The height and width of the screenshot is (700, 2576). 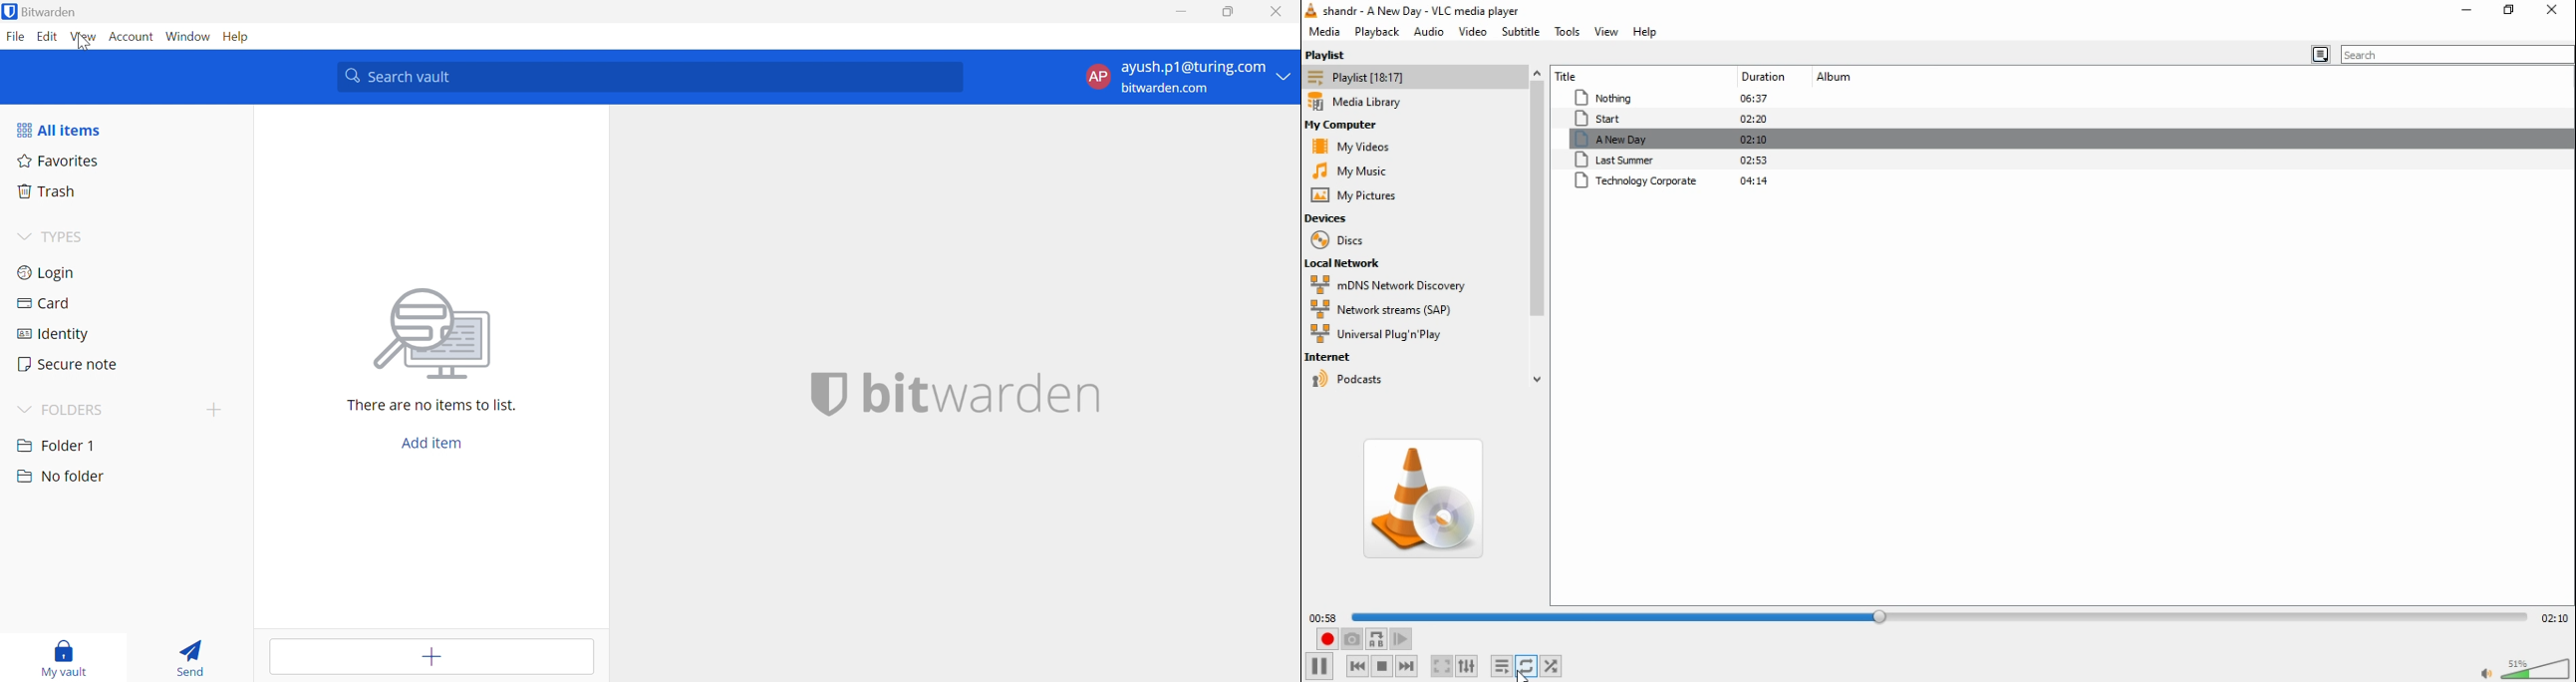 What do you see at coordinates (1397, 285) in the screenshot?
I see `mDNS network discovery` at bounding box center [1397, 285].